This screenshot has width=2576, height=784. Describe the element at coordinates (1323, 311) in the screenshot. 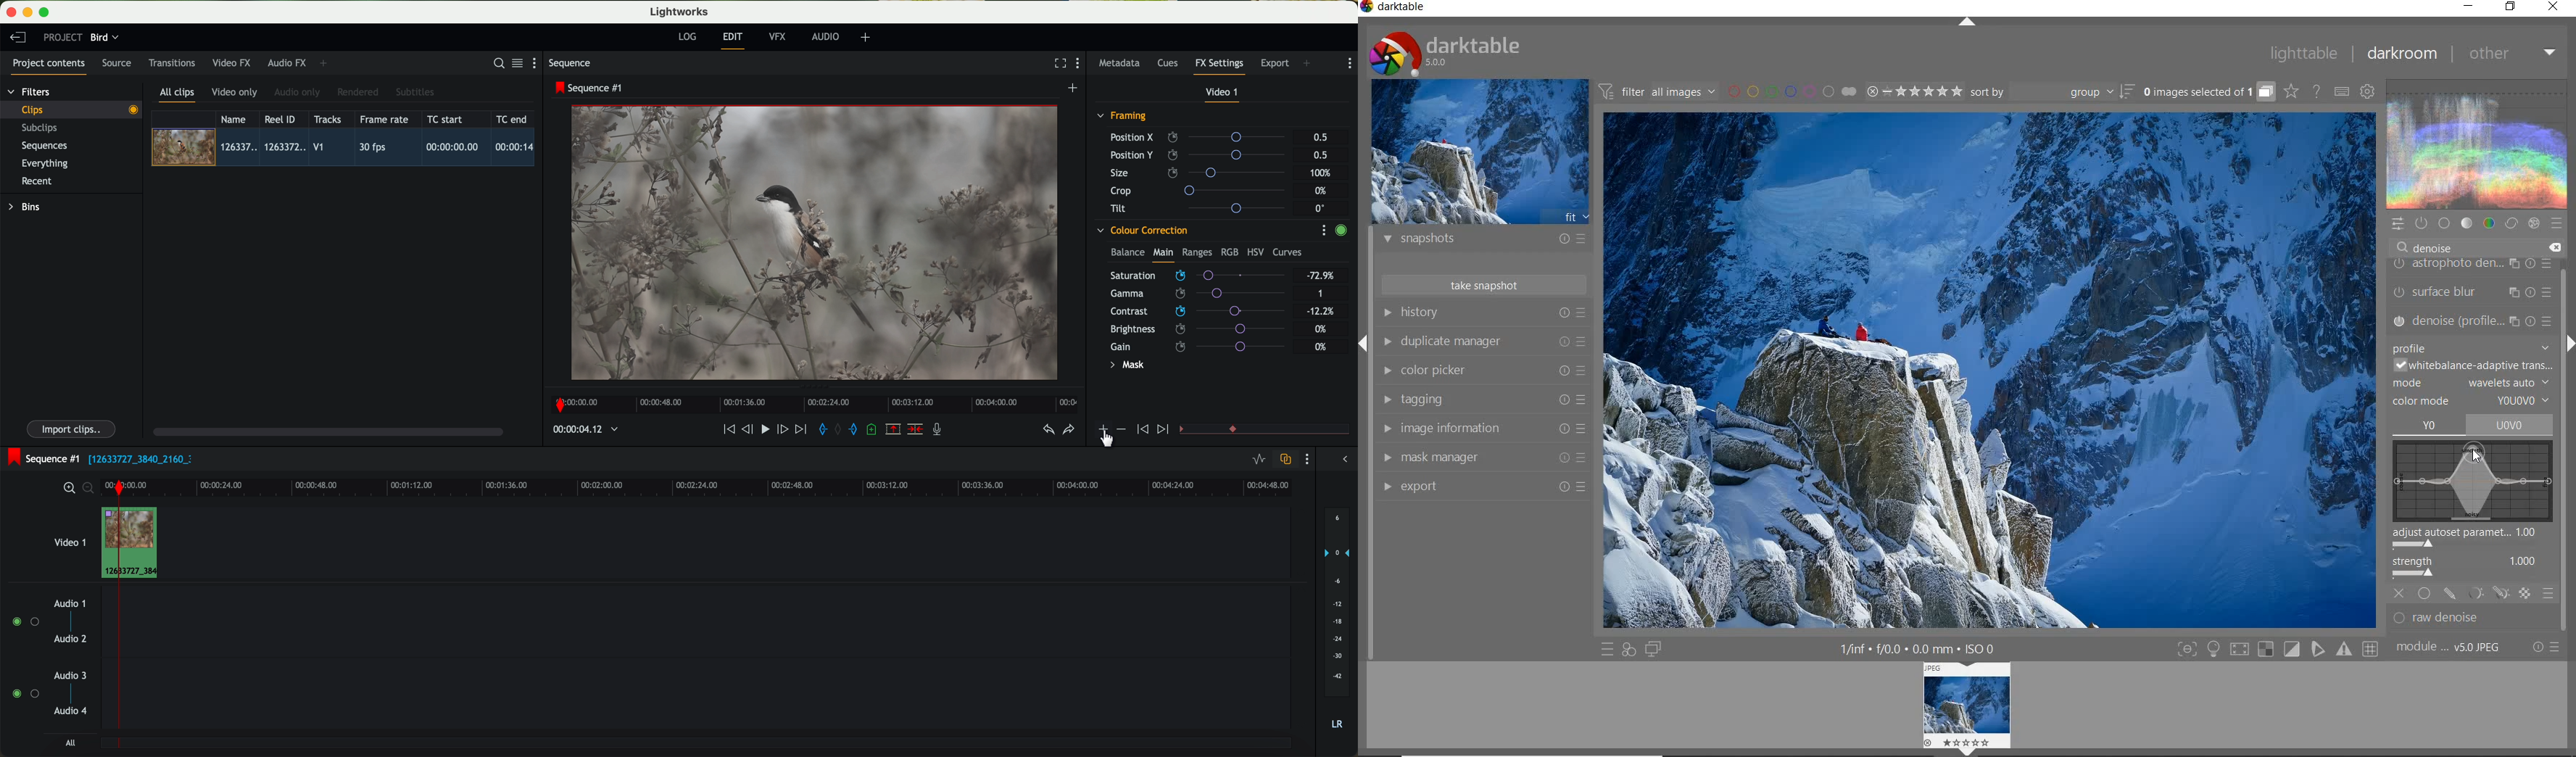

I see `40.1%` at that location.